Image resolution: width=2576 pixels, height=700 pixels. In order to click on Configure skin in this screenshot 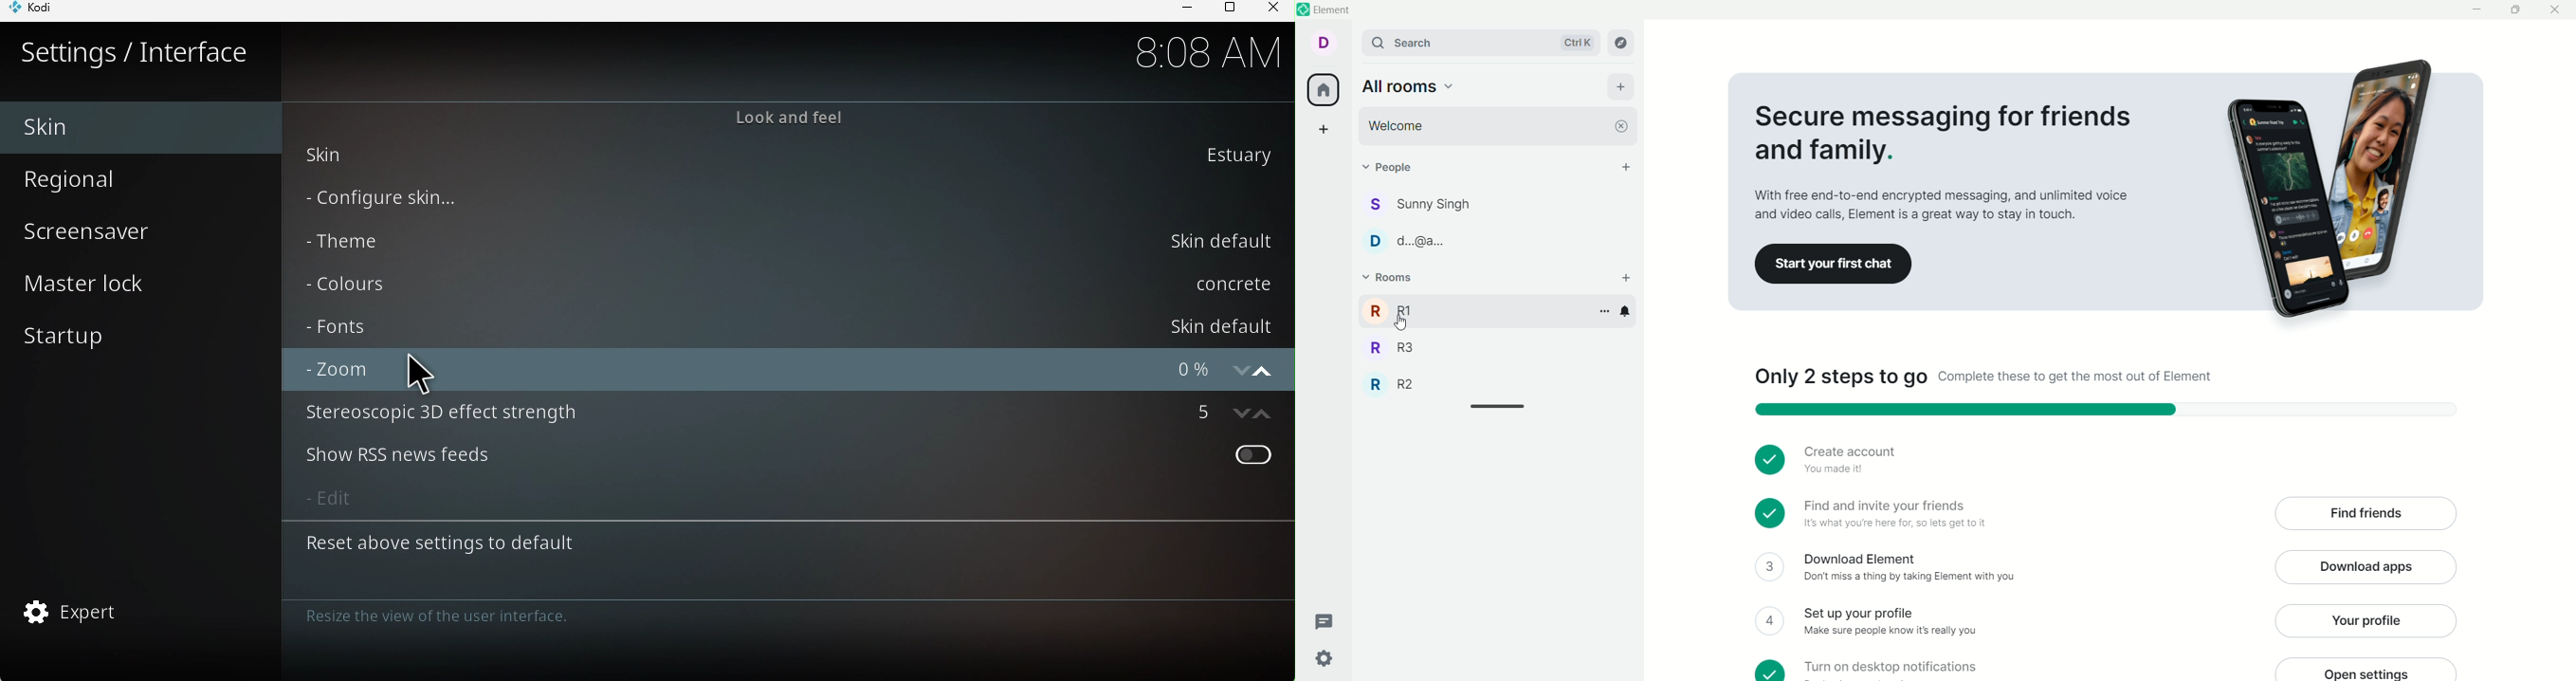, I will do `click(781, 197)`.